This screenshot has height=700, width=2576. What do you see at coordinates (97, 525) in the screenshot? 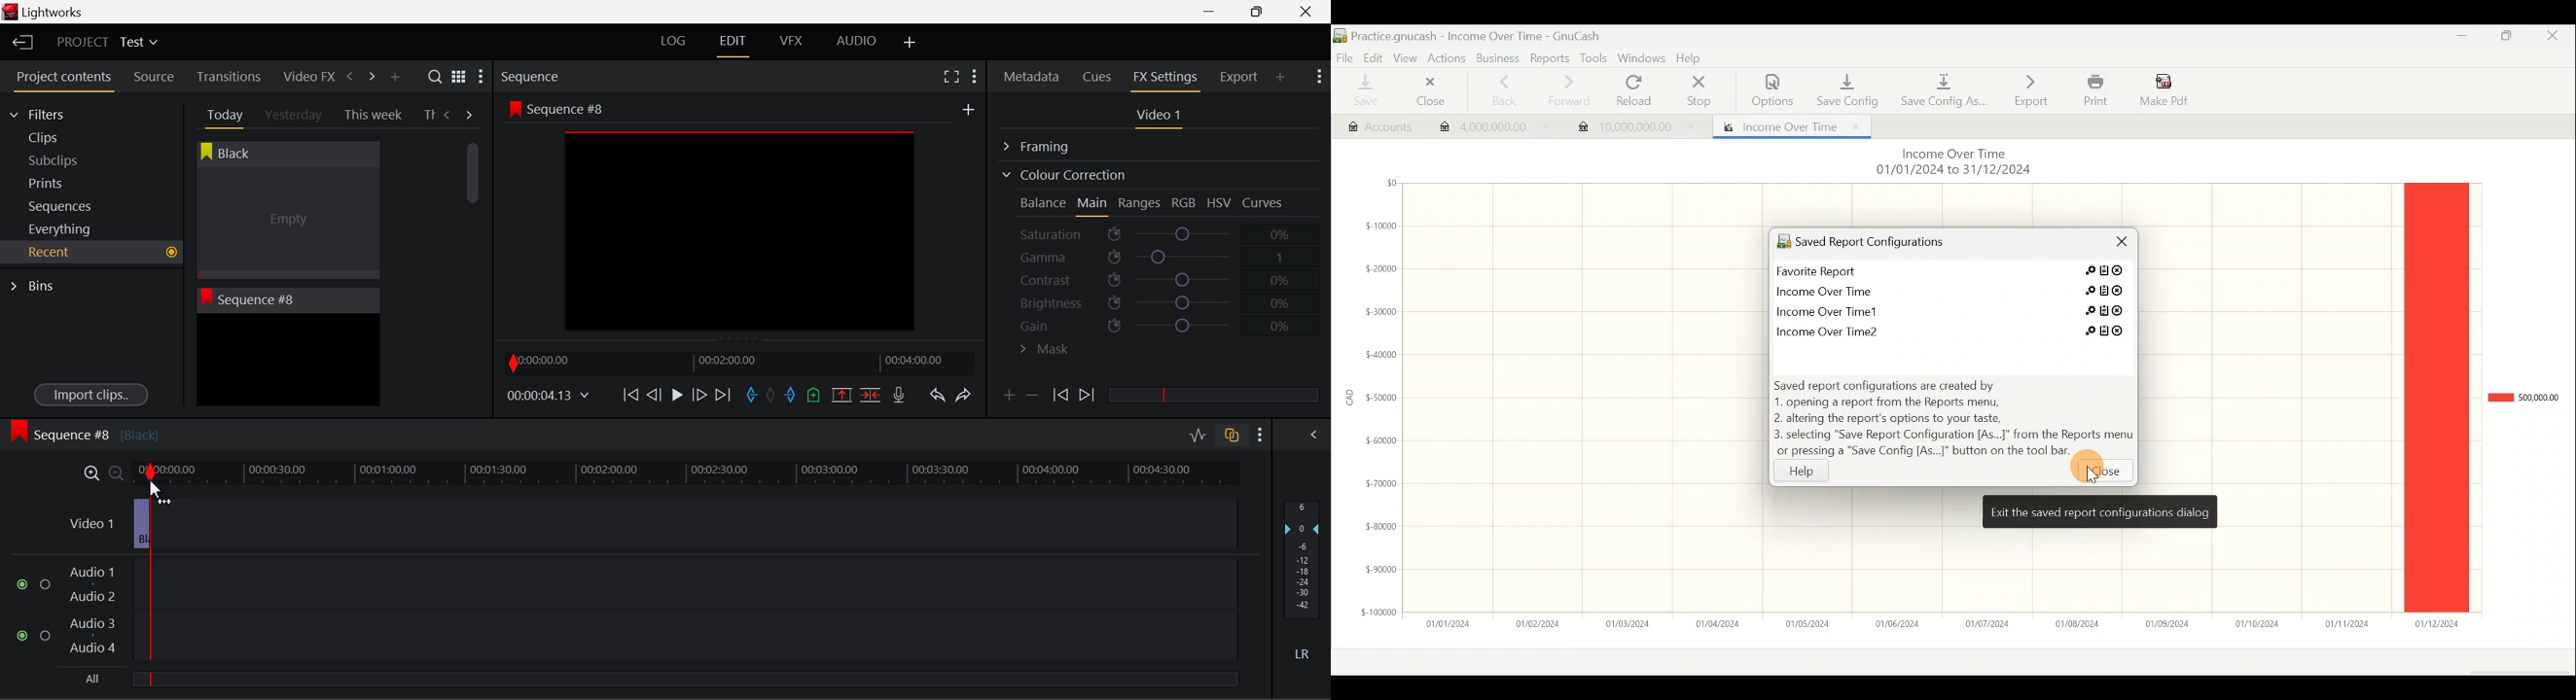
I see `Video 1` at bounding box center [97, 525].